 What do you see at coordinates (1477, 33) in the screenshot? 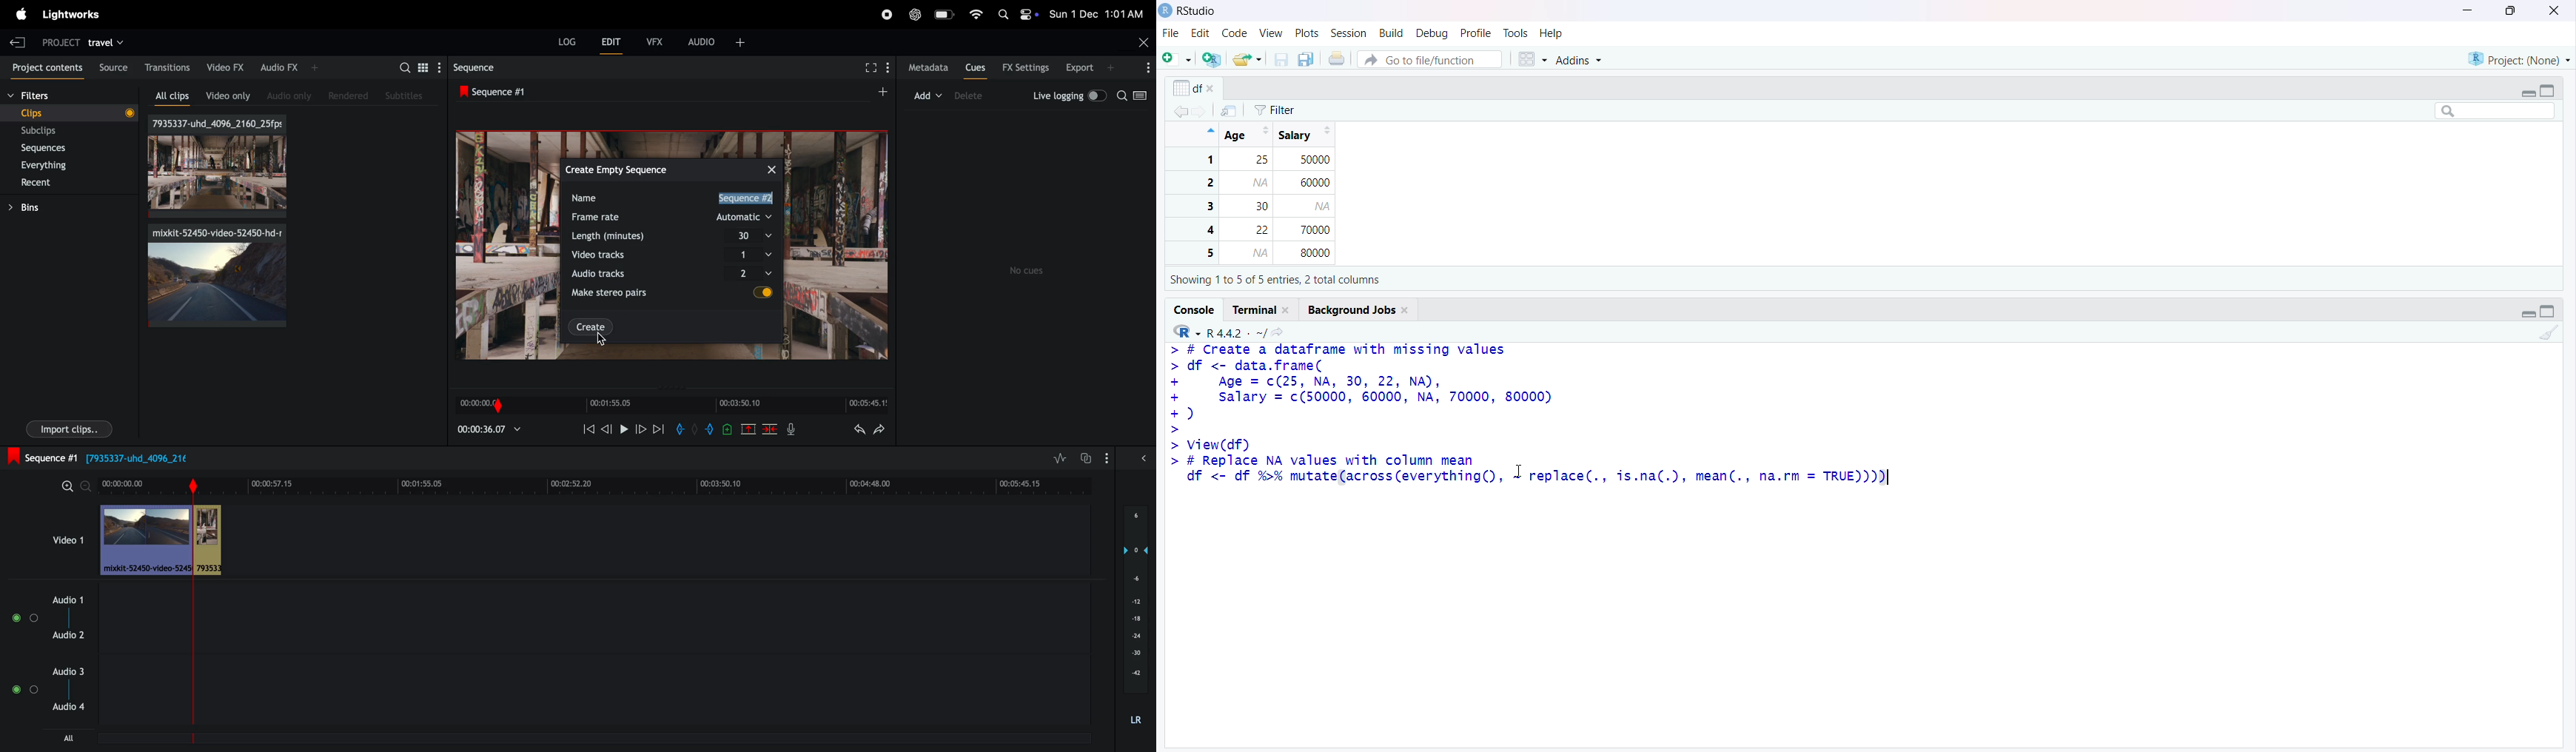
I see `Profile` at bounding box center [1477, 33].